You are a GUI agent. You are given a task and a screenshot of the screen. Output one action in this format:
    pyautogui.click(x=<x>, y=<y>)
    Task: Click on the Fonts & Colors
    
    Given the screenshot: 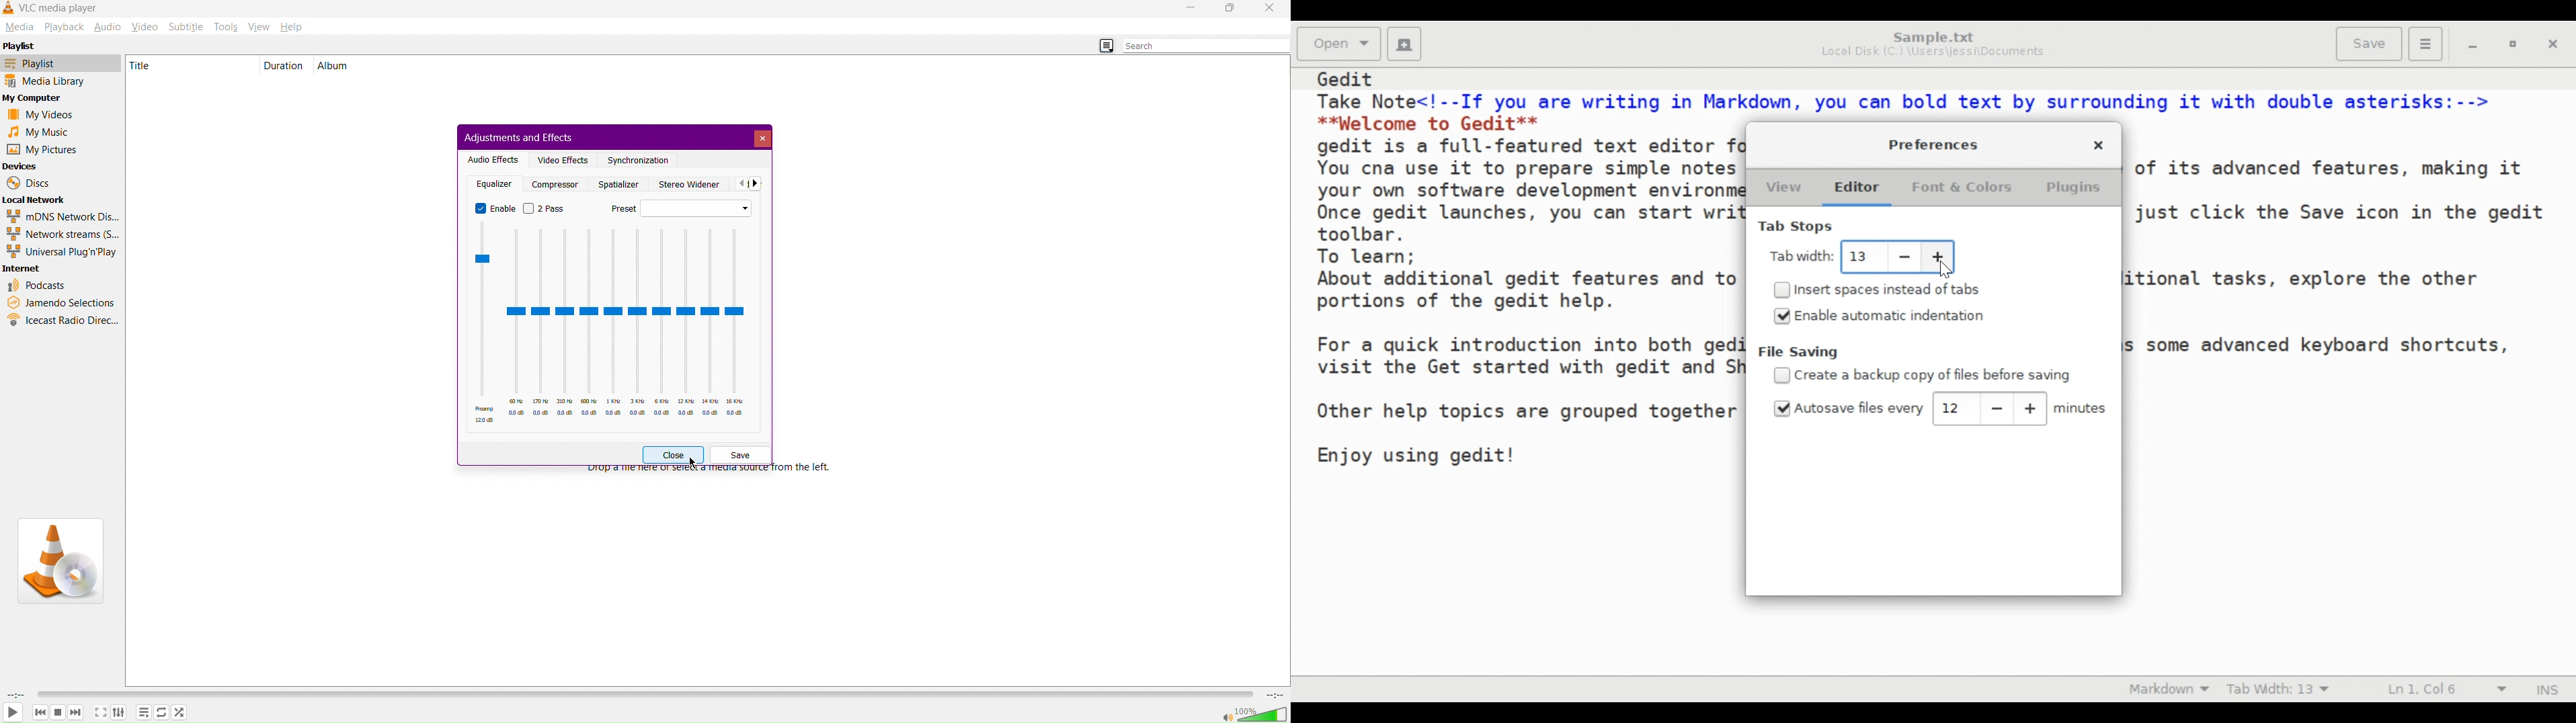 What is the action you would take?
    pyautogui.click(x=1964, y=189)
    